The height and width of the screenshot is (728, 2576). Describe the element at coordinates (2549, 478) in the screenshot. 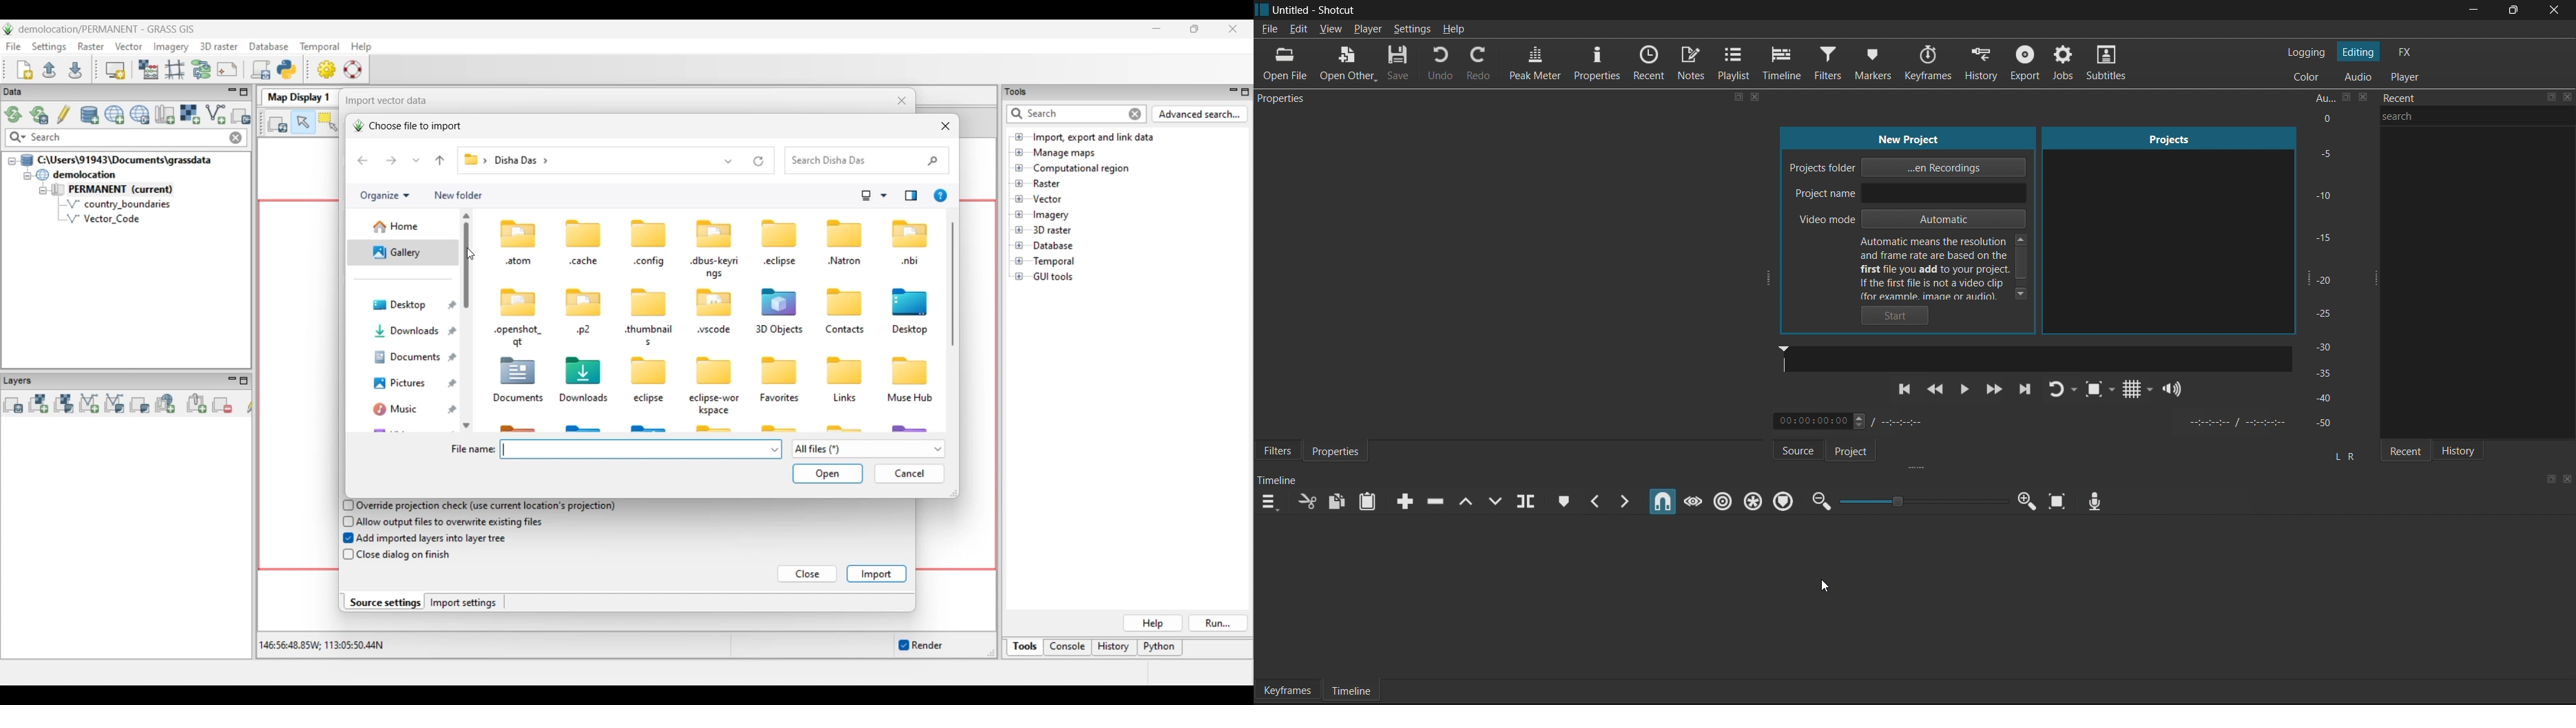

I see `maximize` at that location.